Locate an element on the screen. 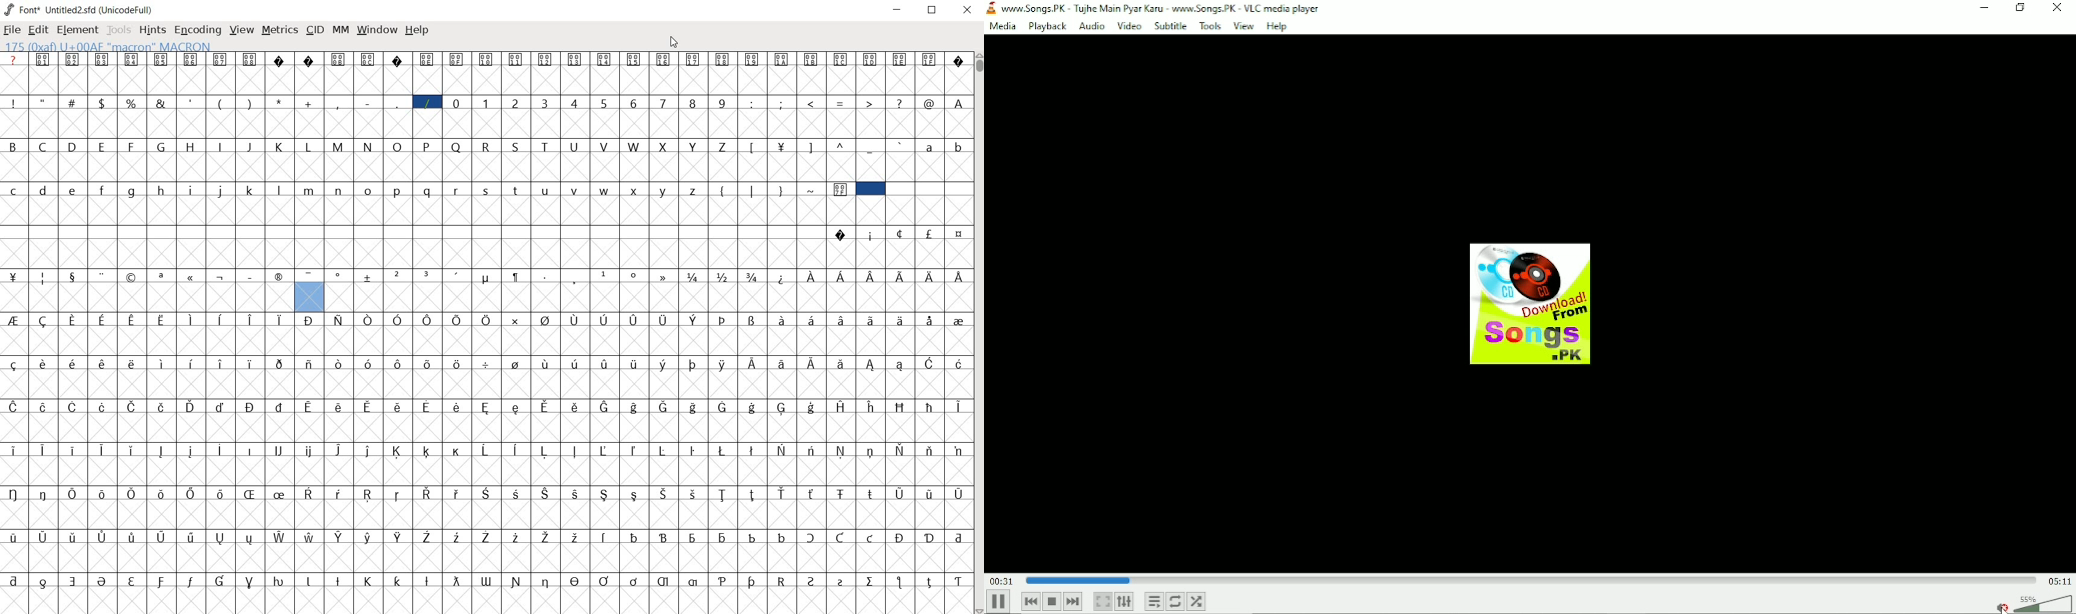 Image resolution: width=2100 pixels, height=616 pixels. Symbol is located at coordinates (278, 451).